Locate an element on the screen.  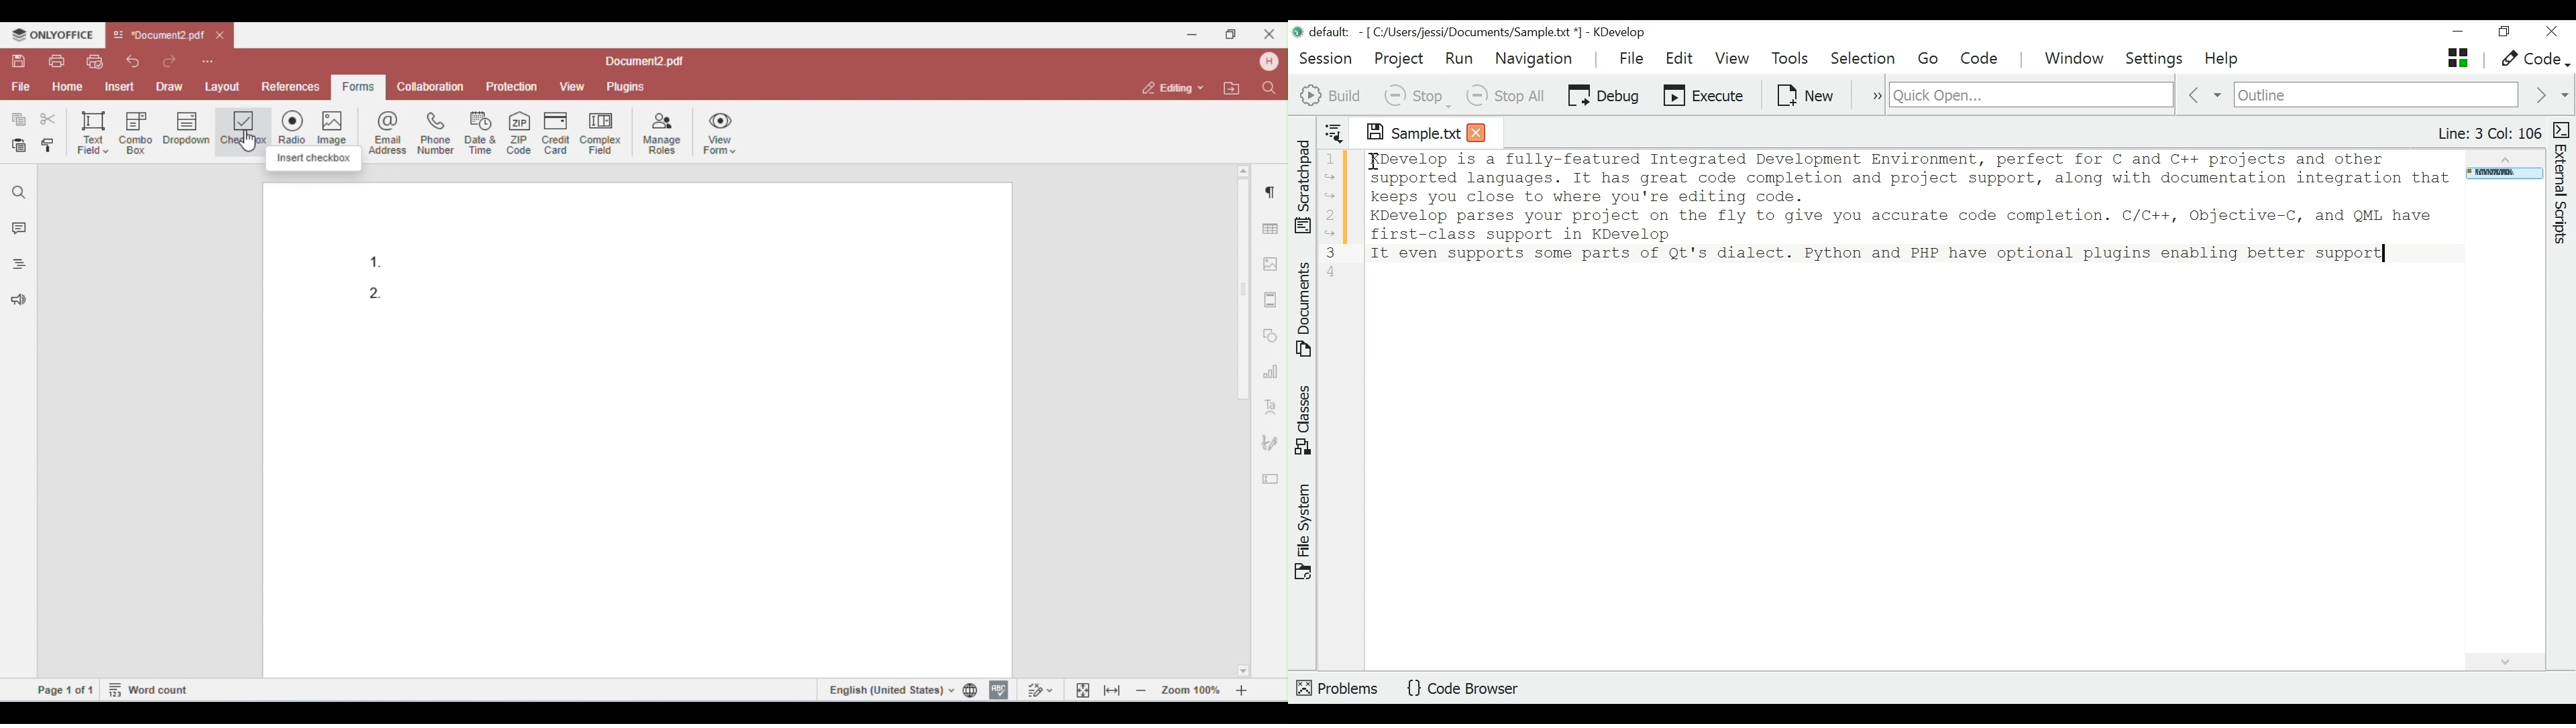
Code is located at coordinates (1981, 58).